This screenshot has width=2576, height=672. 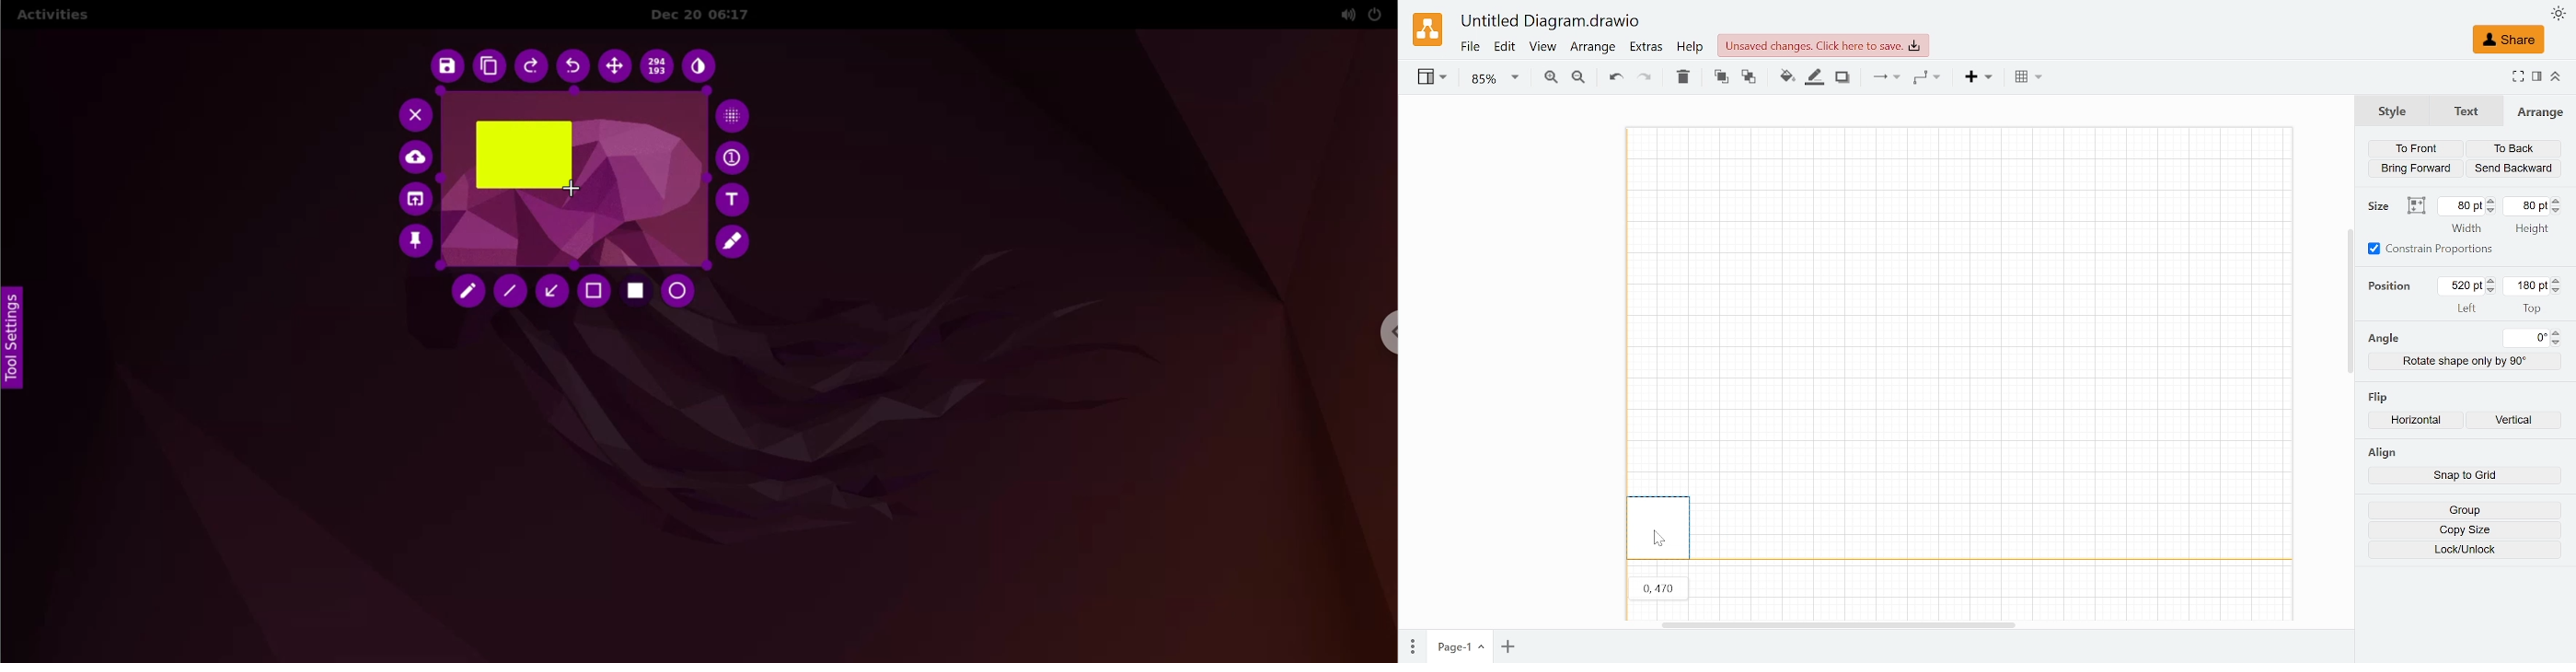 I want to click on Table, so click(x=2028, y=78).